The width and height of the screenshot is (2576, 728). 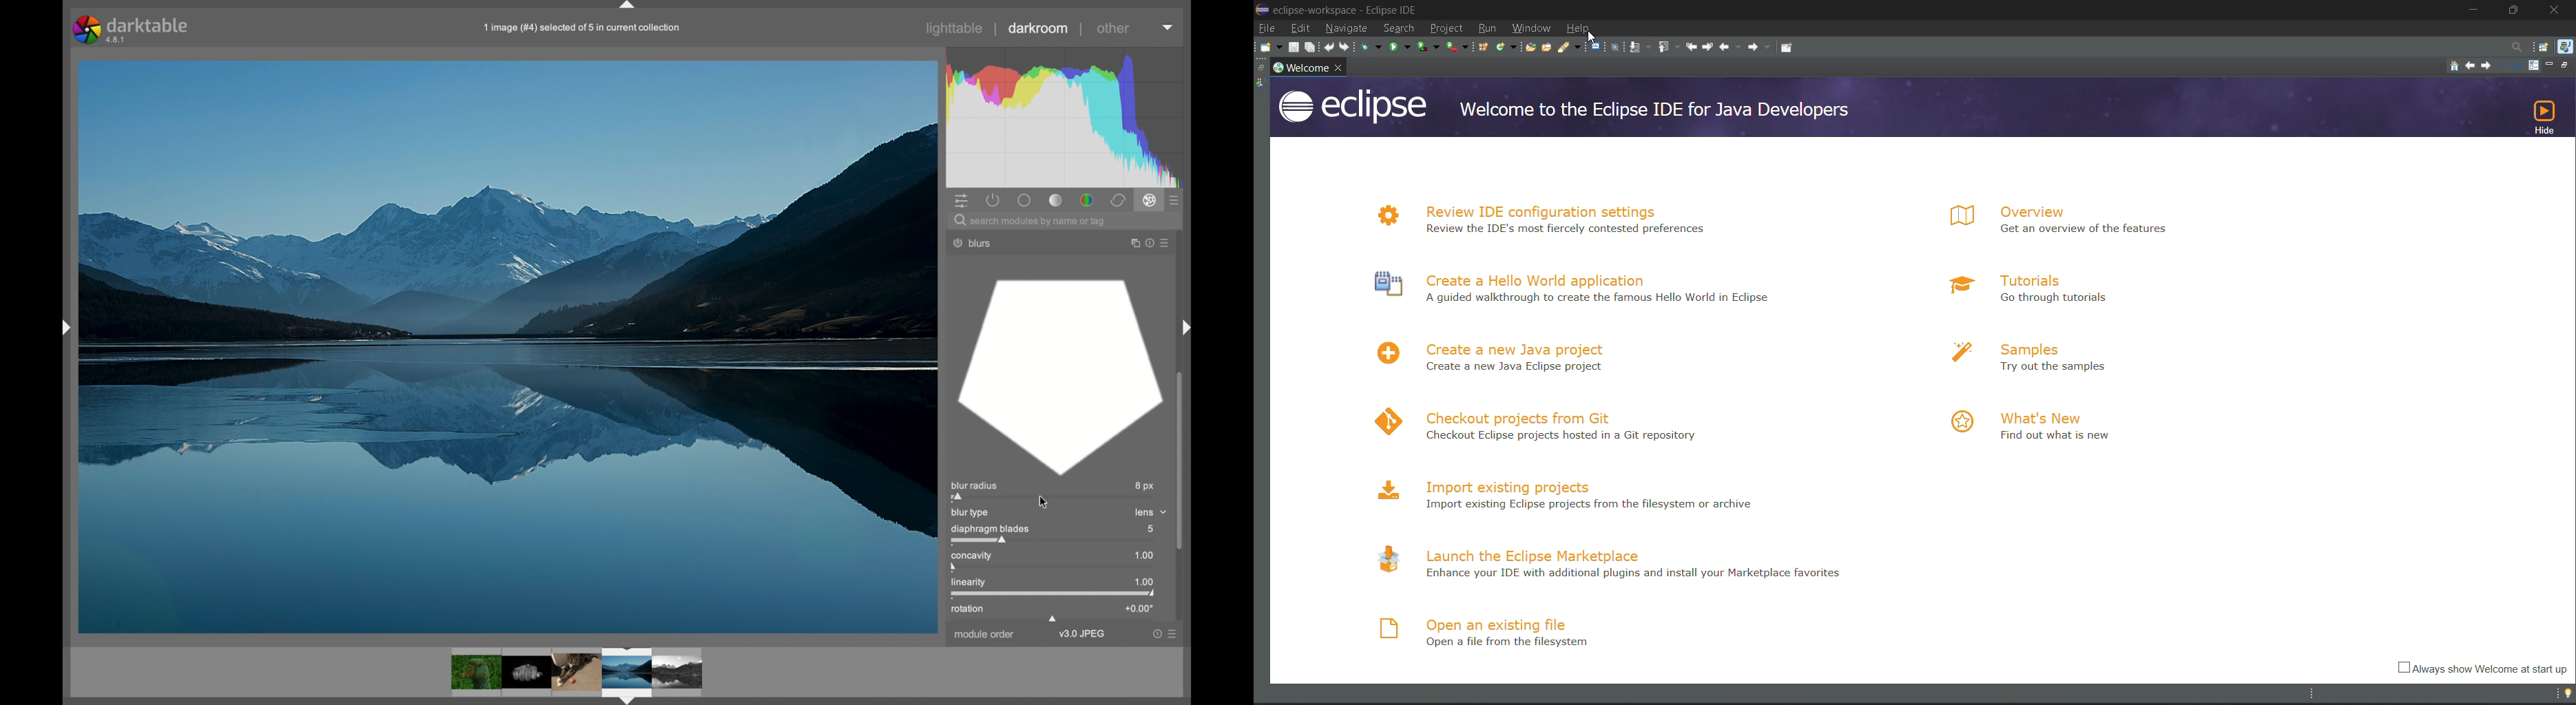 What do you see at coordinates (60, 326) in the screenshot?
I see `` at bounding box center [60, 326].